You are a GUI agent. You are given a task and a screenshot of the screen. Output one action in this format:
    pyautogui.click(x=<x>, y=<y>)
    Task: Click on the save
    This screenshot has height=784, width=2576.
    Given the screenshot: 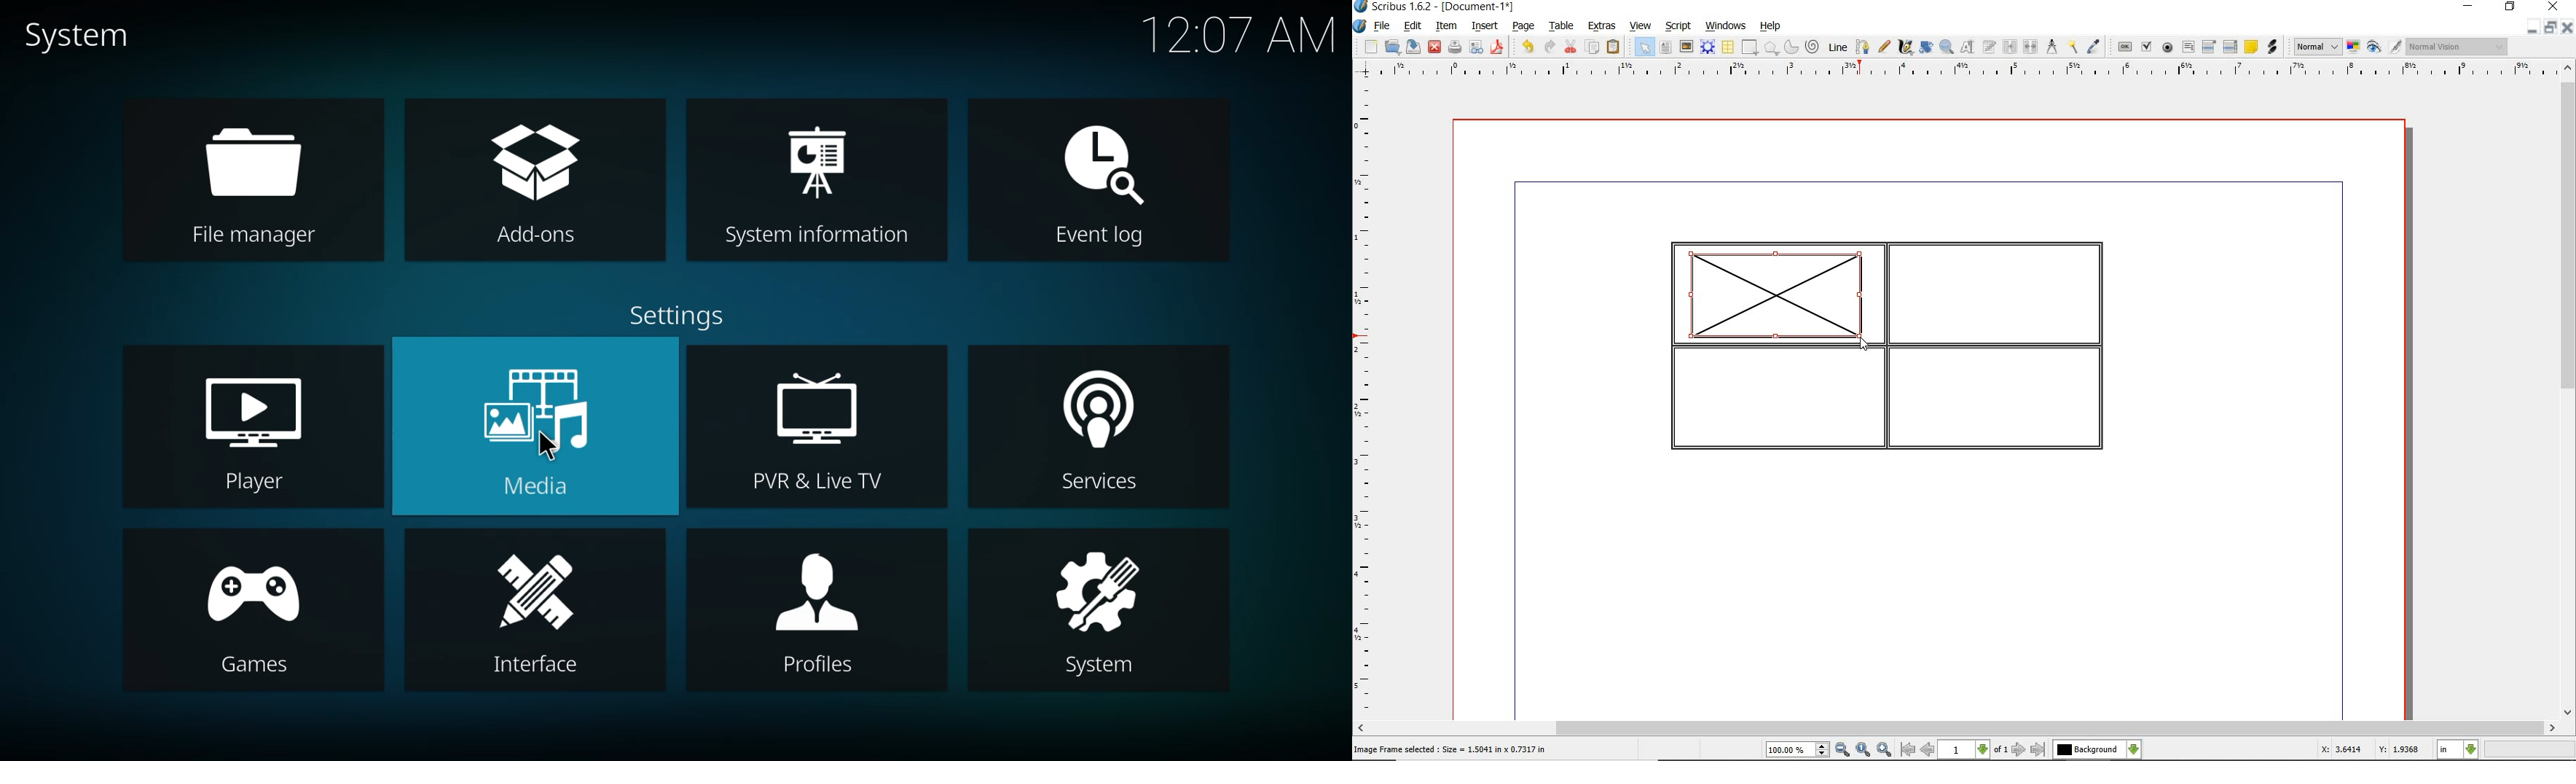 What is the action you would take?
    pyautogui.click(x=1414, y=46)
    